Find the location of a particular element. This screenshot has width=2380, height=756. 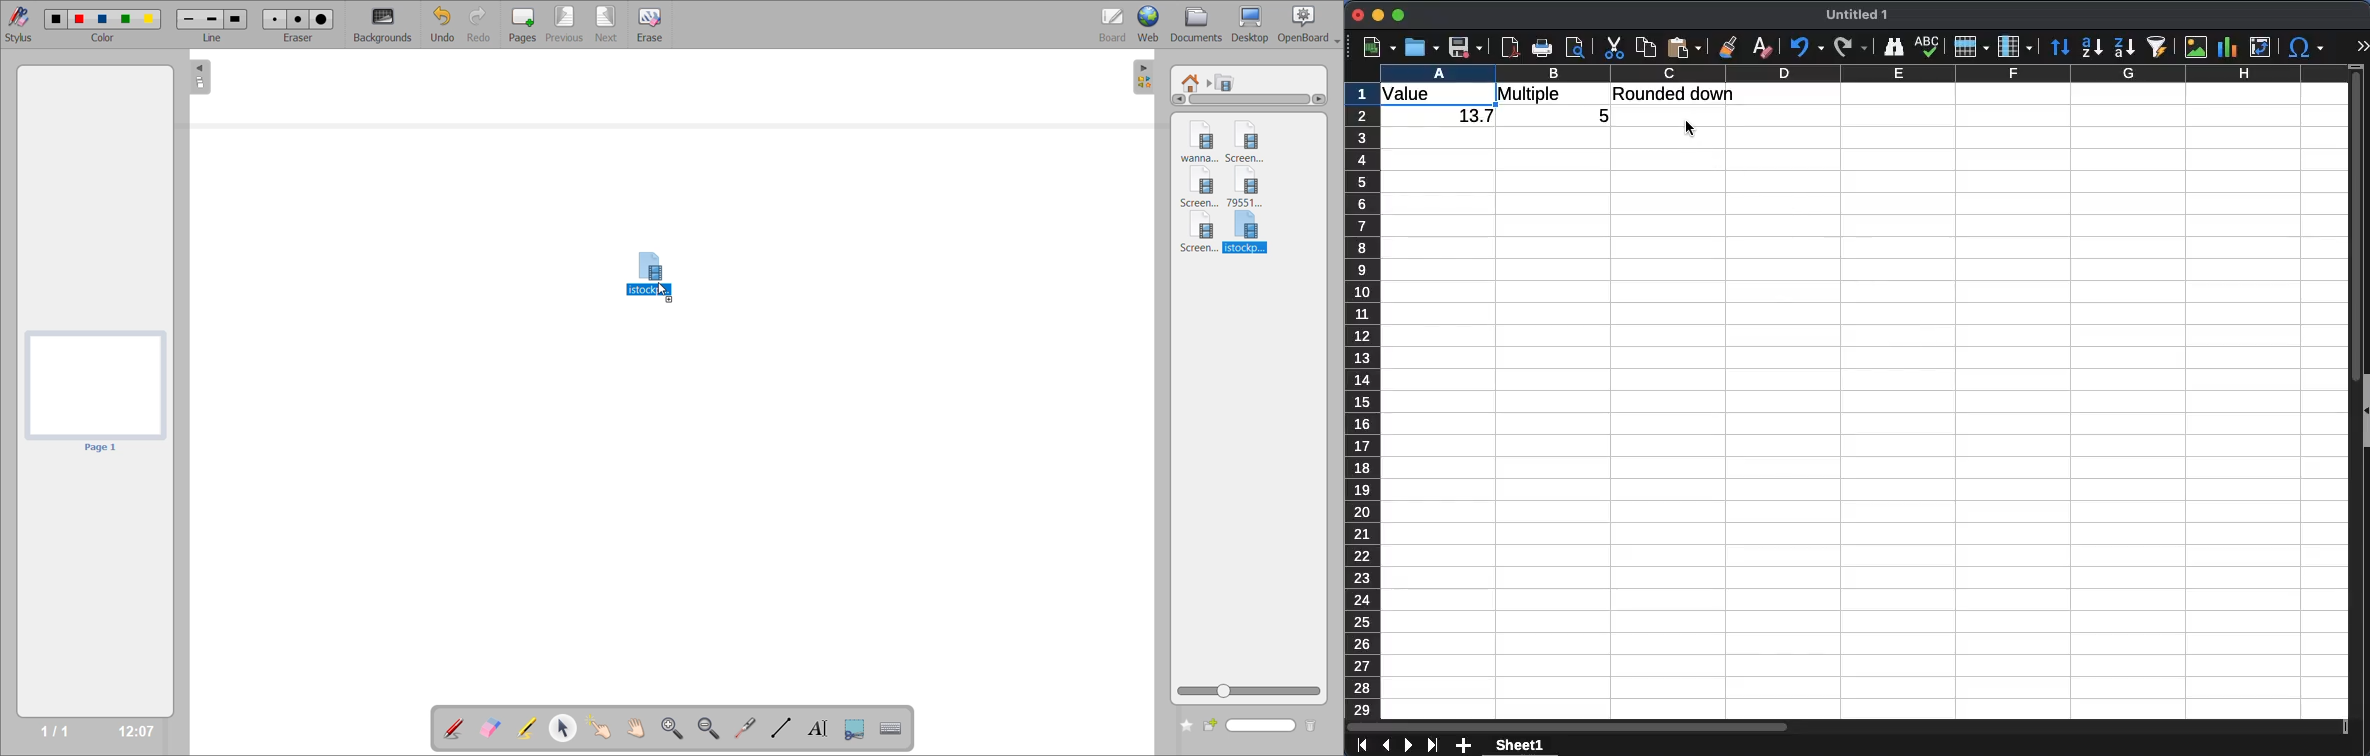

video 6 is located at coordinates (1245, 233).